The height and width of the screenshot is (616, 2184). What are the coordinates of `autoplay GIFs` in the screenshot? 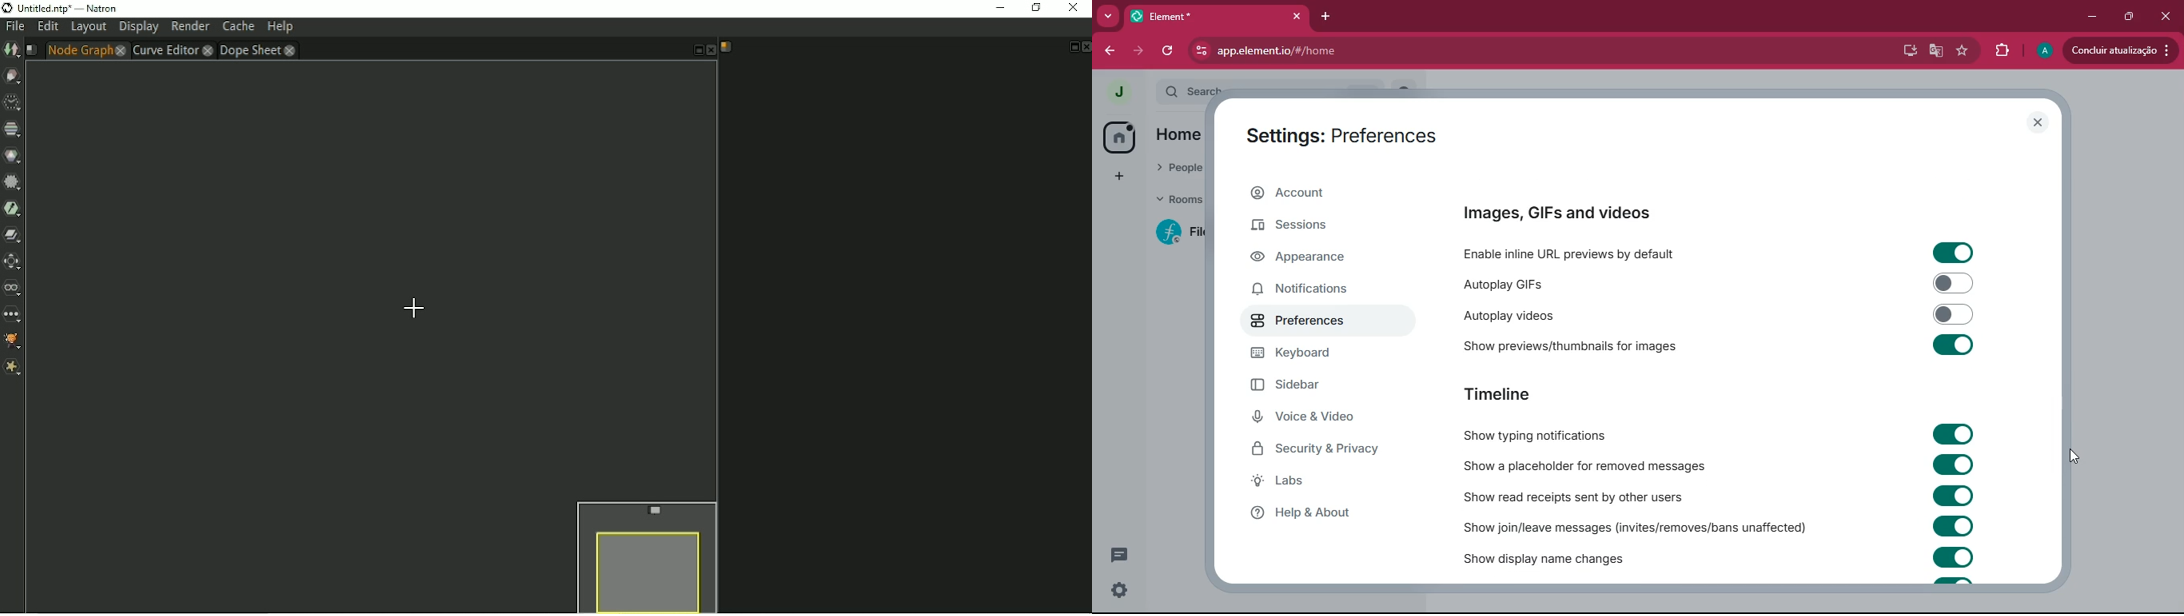 It's located at (1604, 283).